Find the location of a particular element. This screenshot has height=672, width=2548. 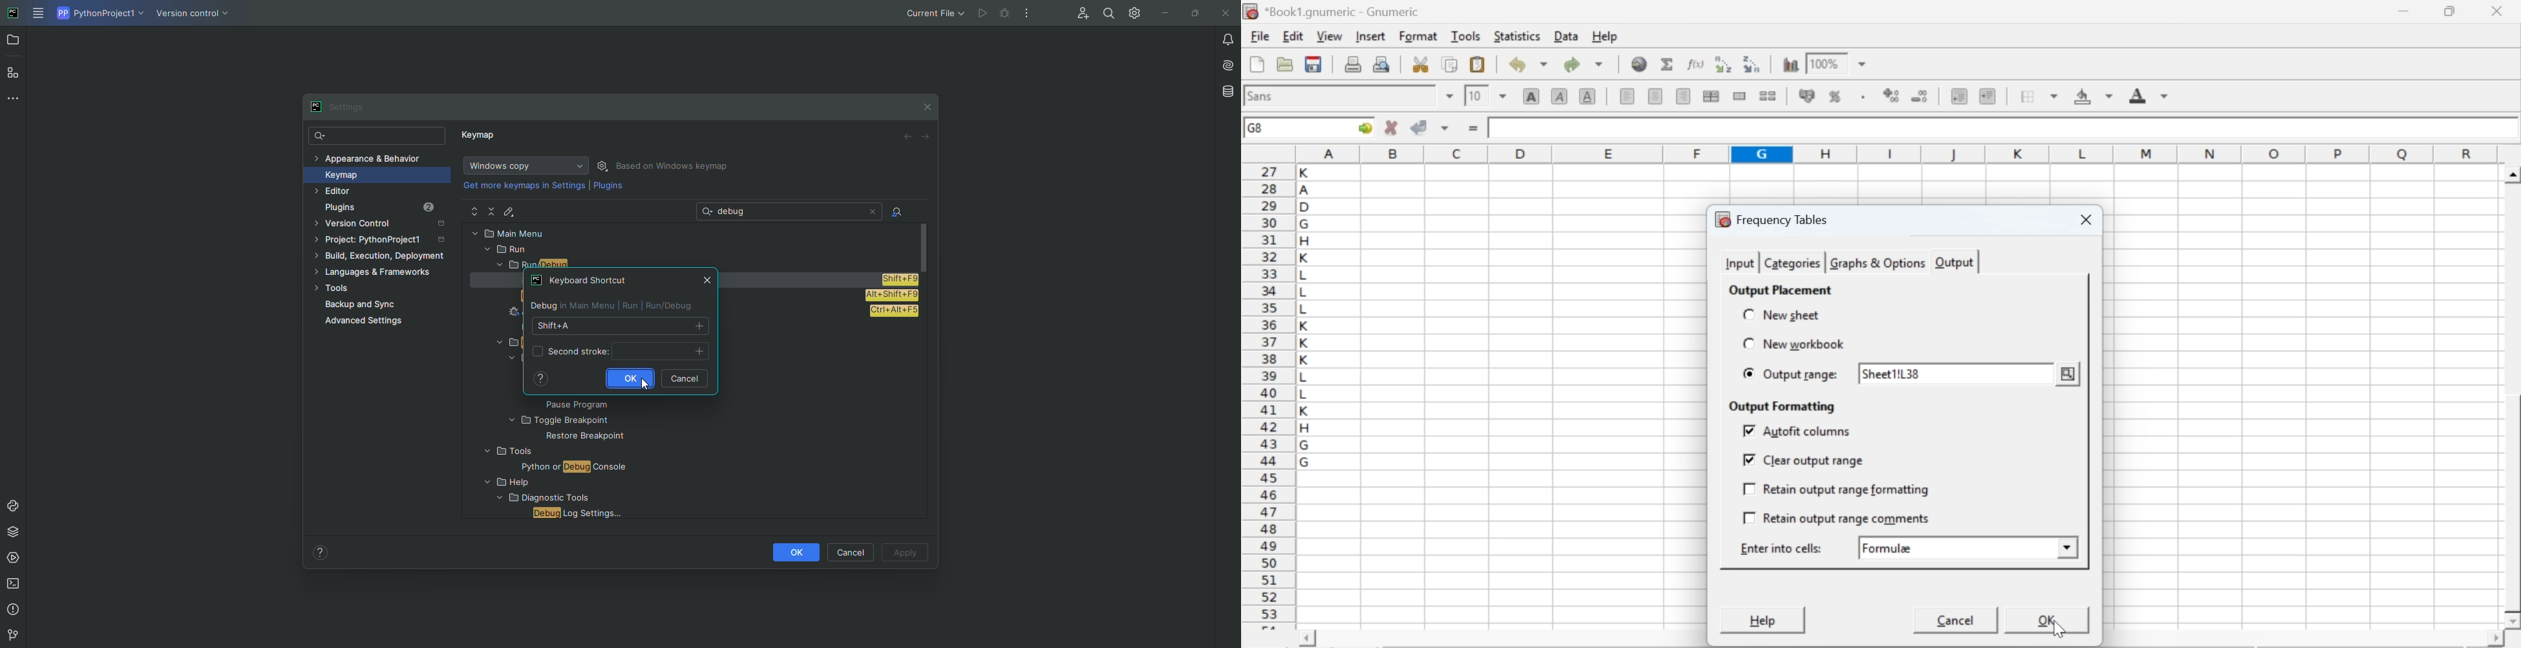

sum in current cell is located at coordinates (1668, 63).